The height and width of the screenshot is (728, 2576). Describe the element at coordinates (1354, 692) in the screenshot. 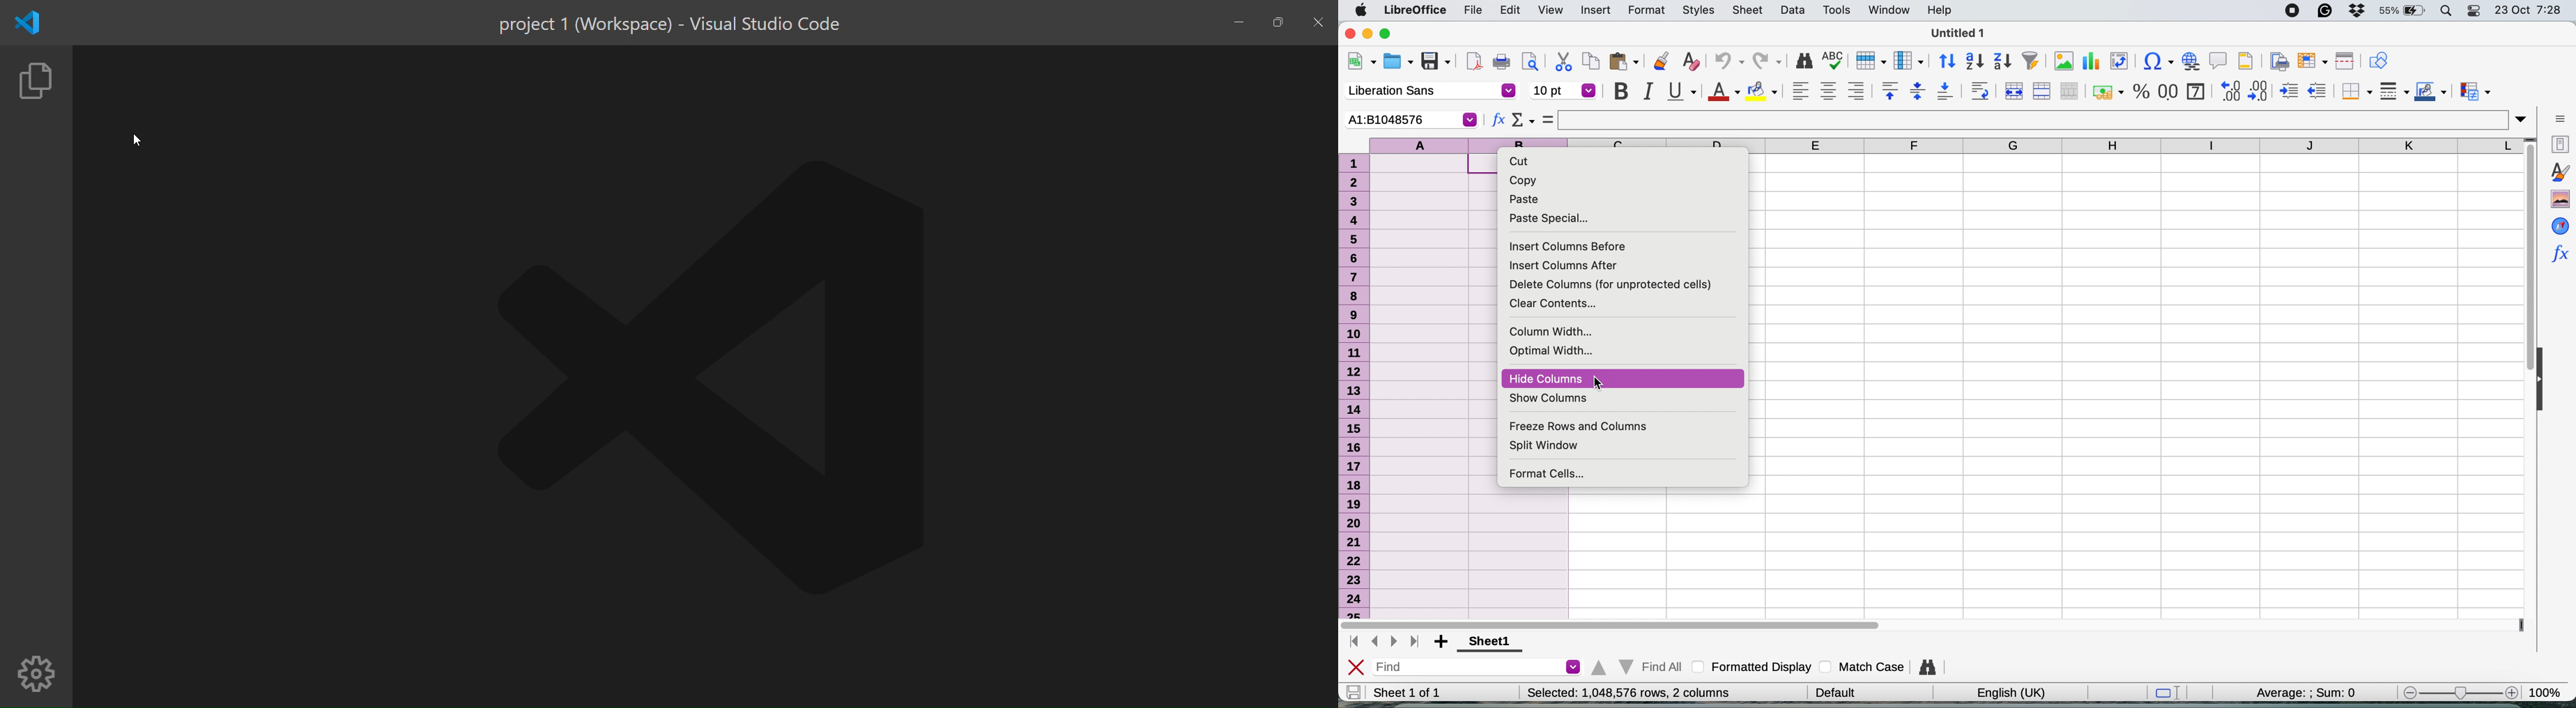

I see `save` at that location.